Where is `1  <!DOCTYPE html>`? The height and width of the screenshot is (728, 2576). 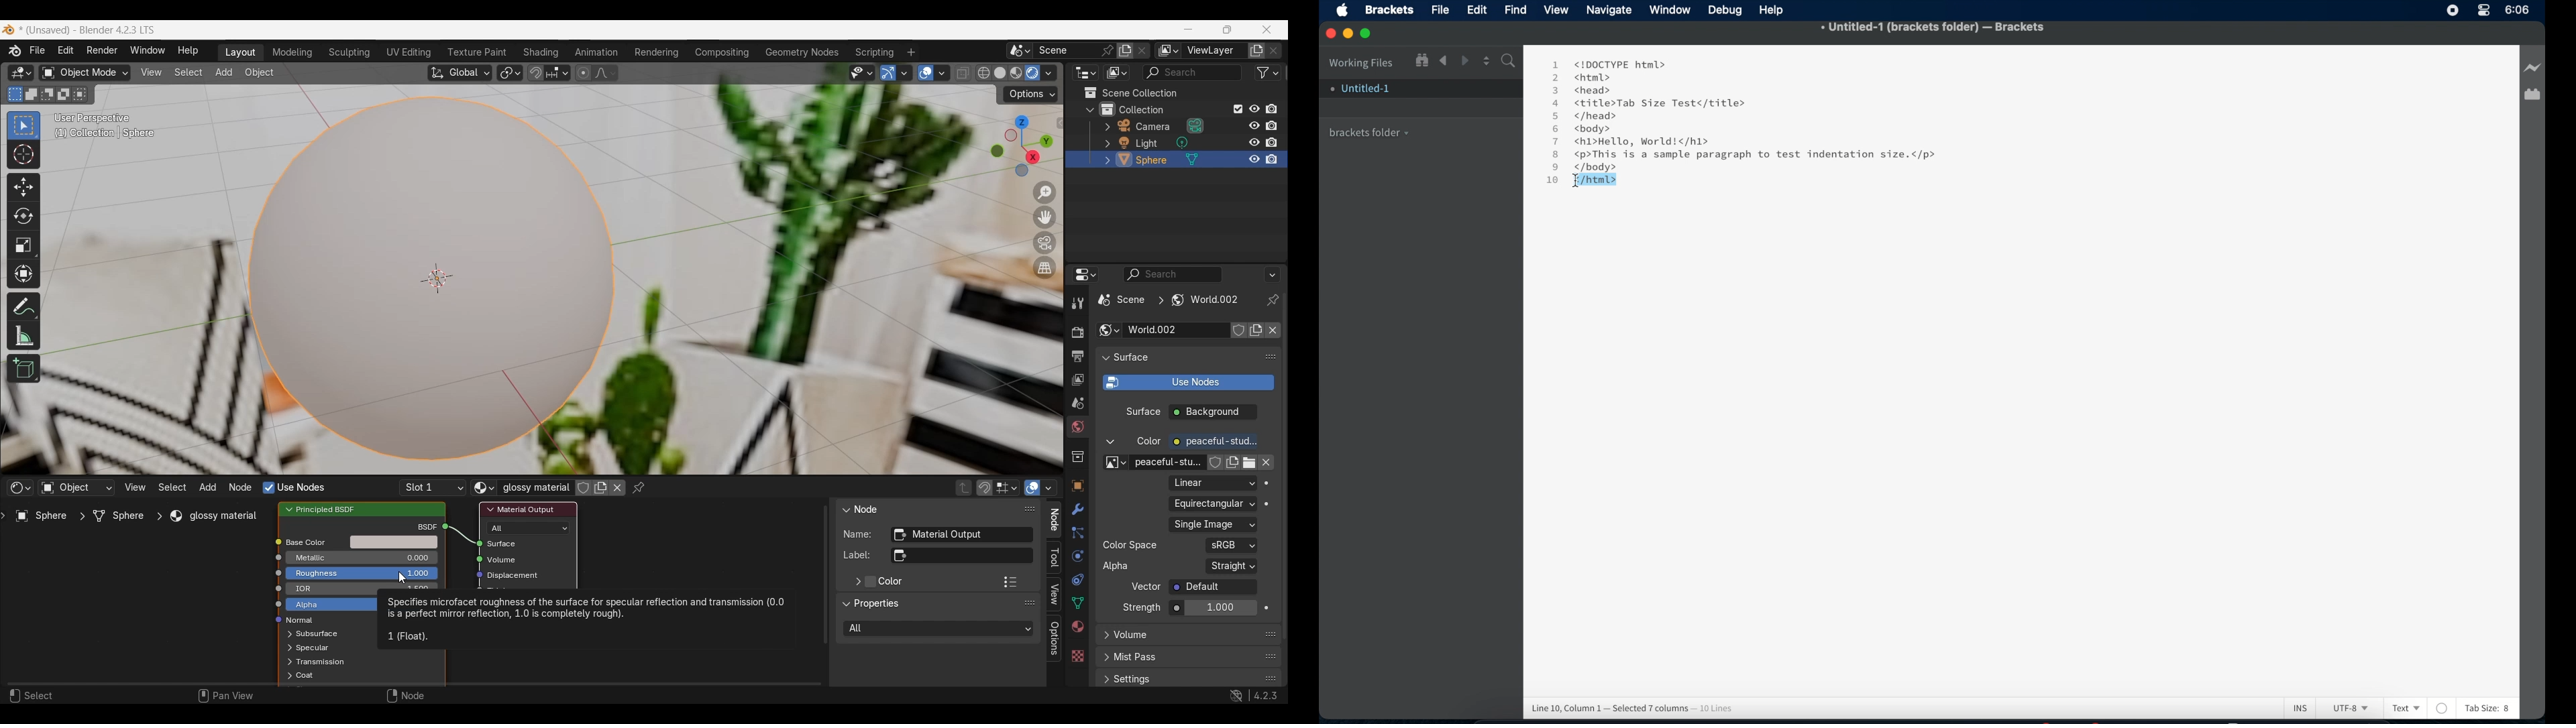 1  <!DOCTYPE html> is located at coordinates (1608, 64).